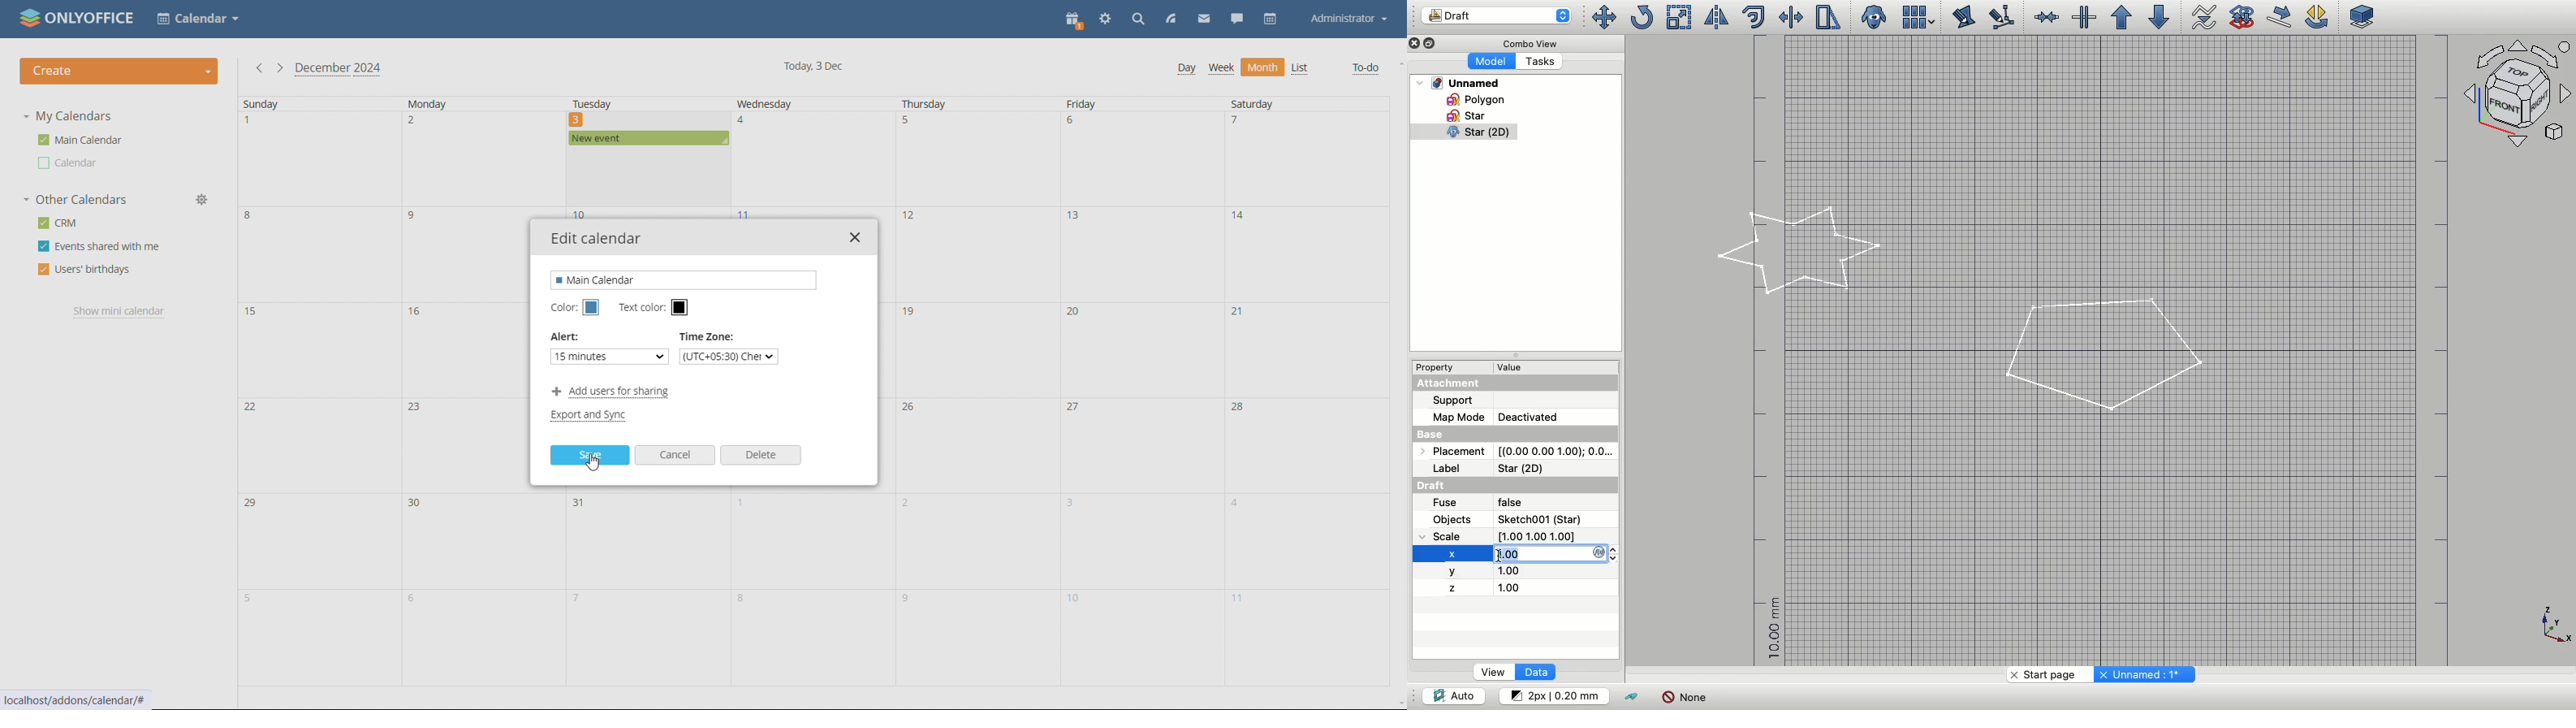  What do you see at coordinates (67, 116) in the screenshot?
I see `my calendars` at bounding box center [67, 116].